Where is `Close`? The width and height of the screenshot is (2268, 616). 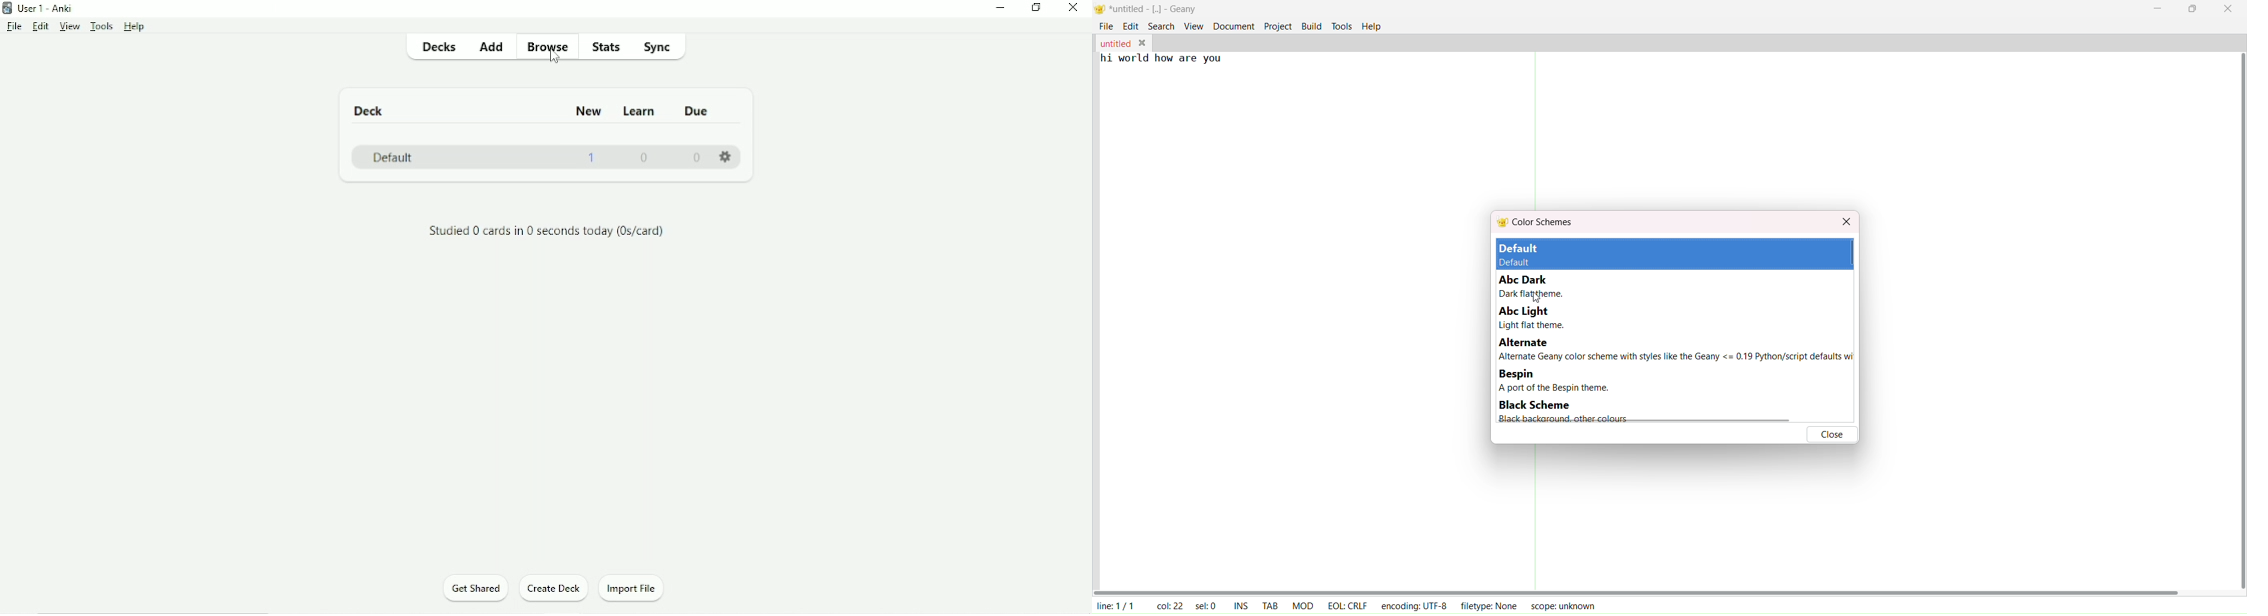 Close is located at coordinates (1073, 8).